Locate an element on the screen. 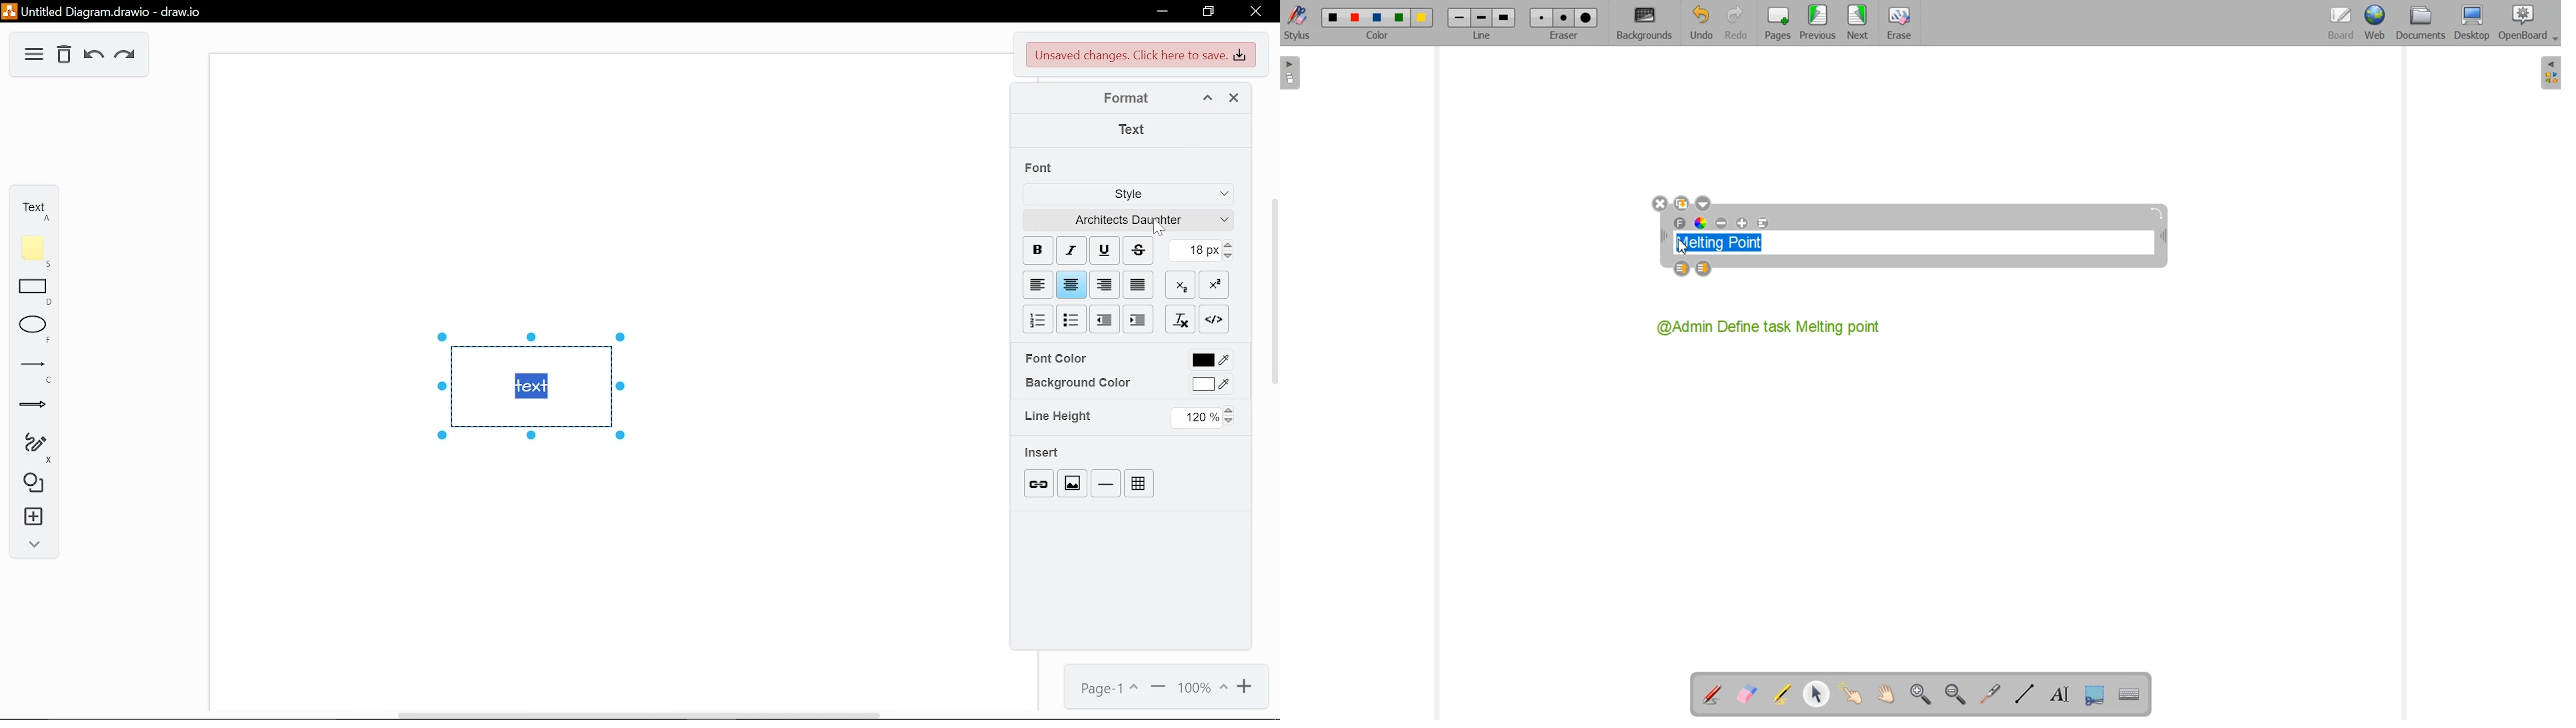 The image size is (2576, 728). strikethrough is located at coordinates (1138, 249).